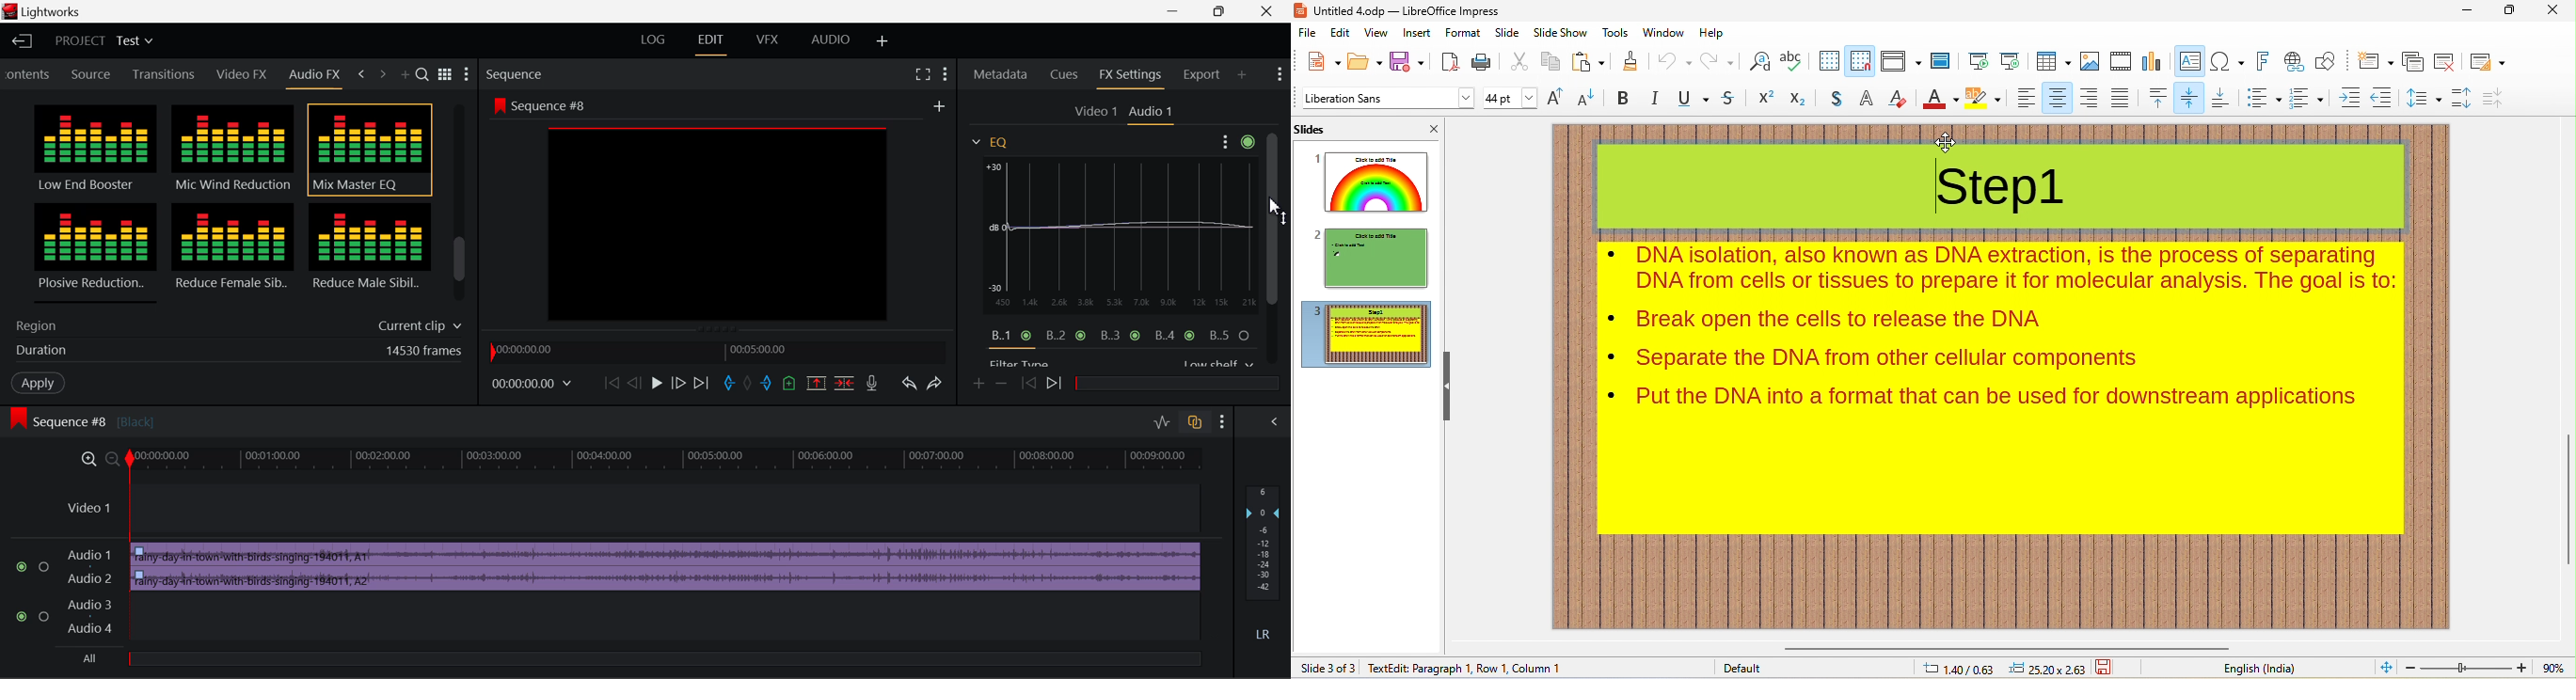 This screenshot has width=2576, height=700. What do you see at coordinates (1510, 98) in the screenshot?
I see `font size` at bounding box center [1510, 98].